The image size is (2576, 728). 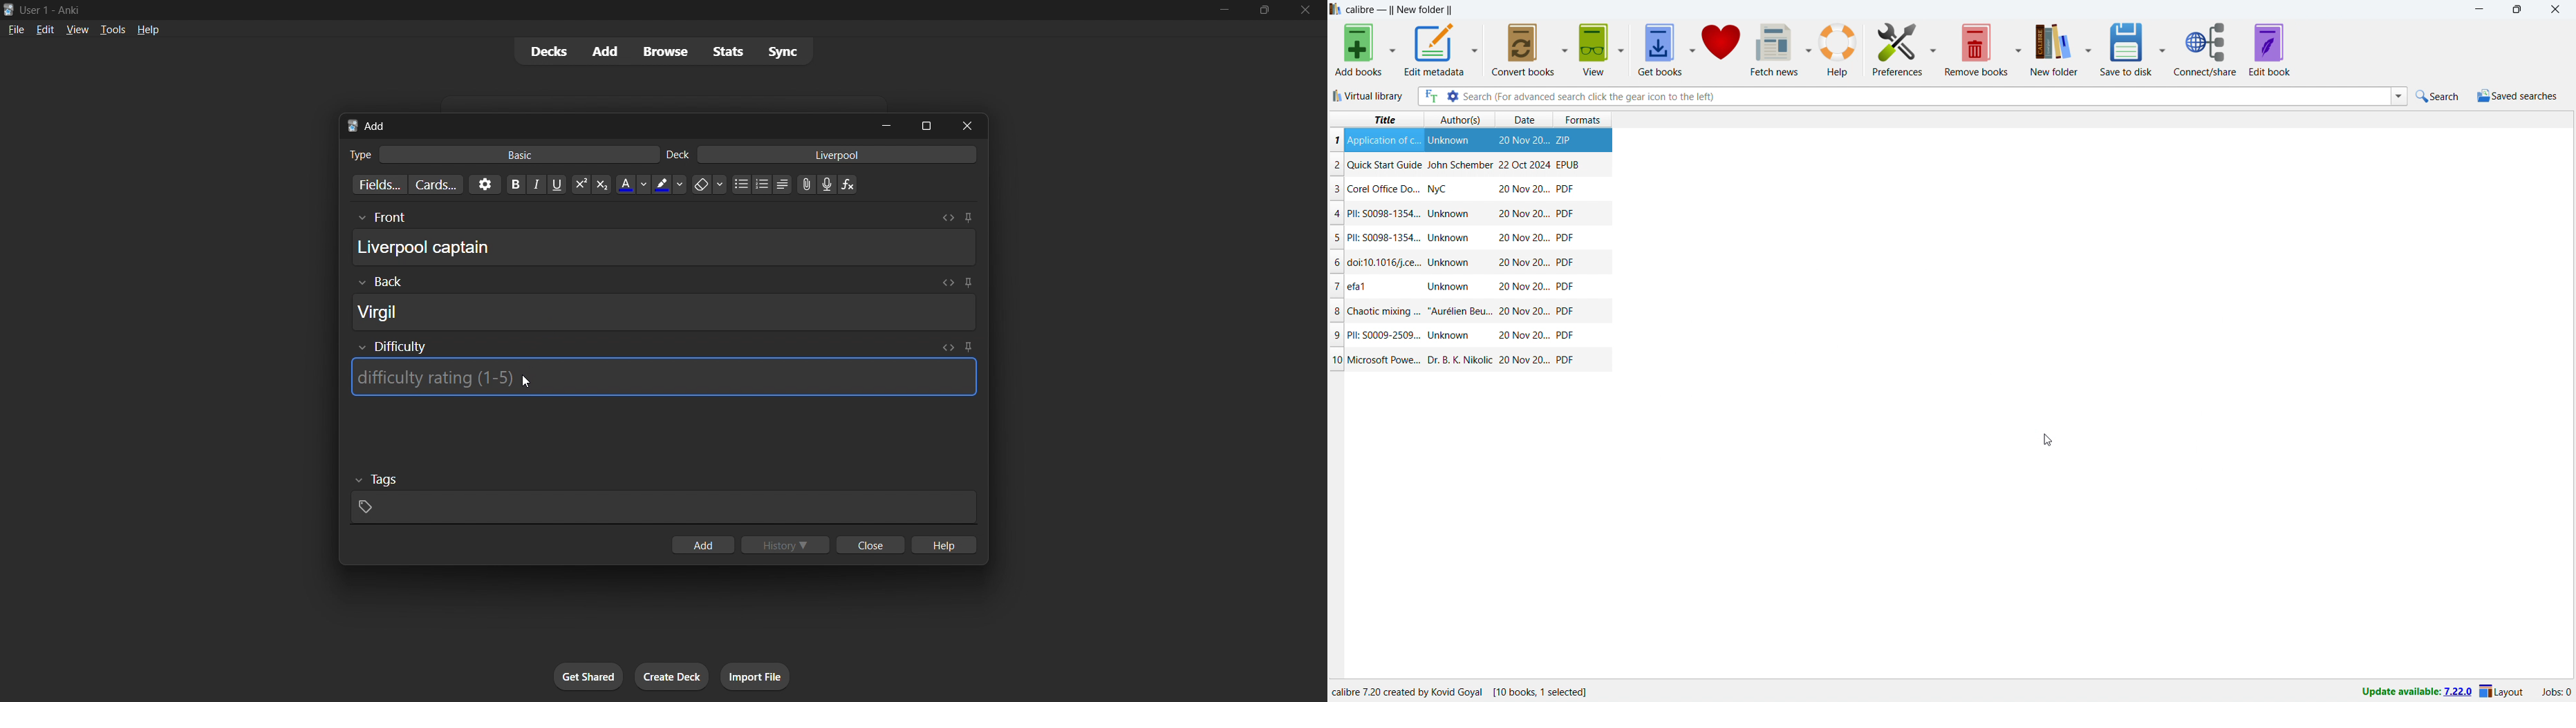 I want to click on add, so click(x=702, y=544).